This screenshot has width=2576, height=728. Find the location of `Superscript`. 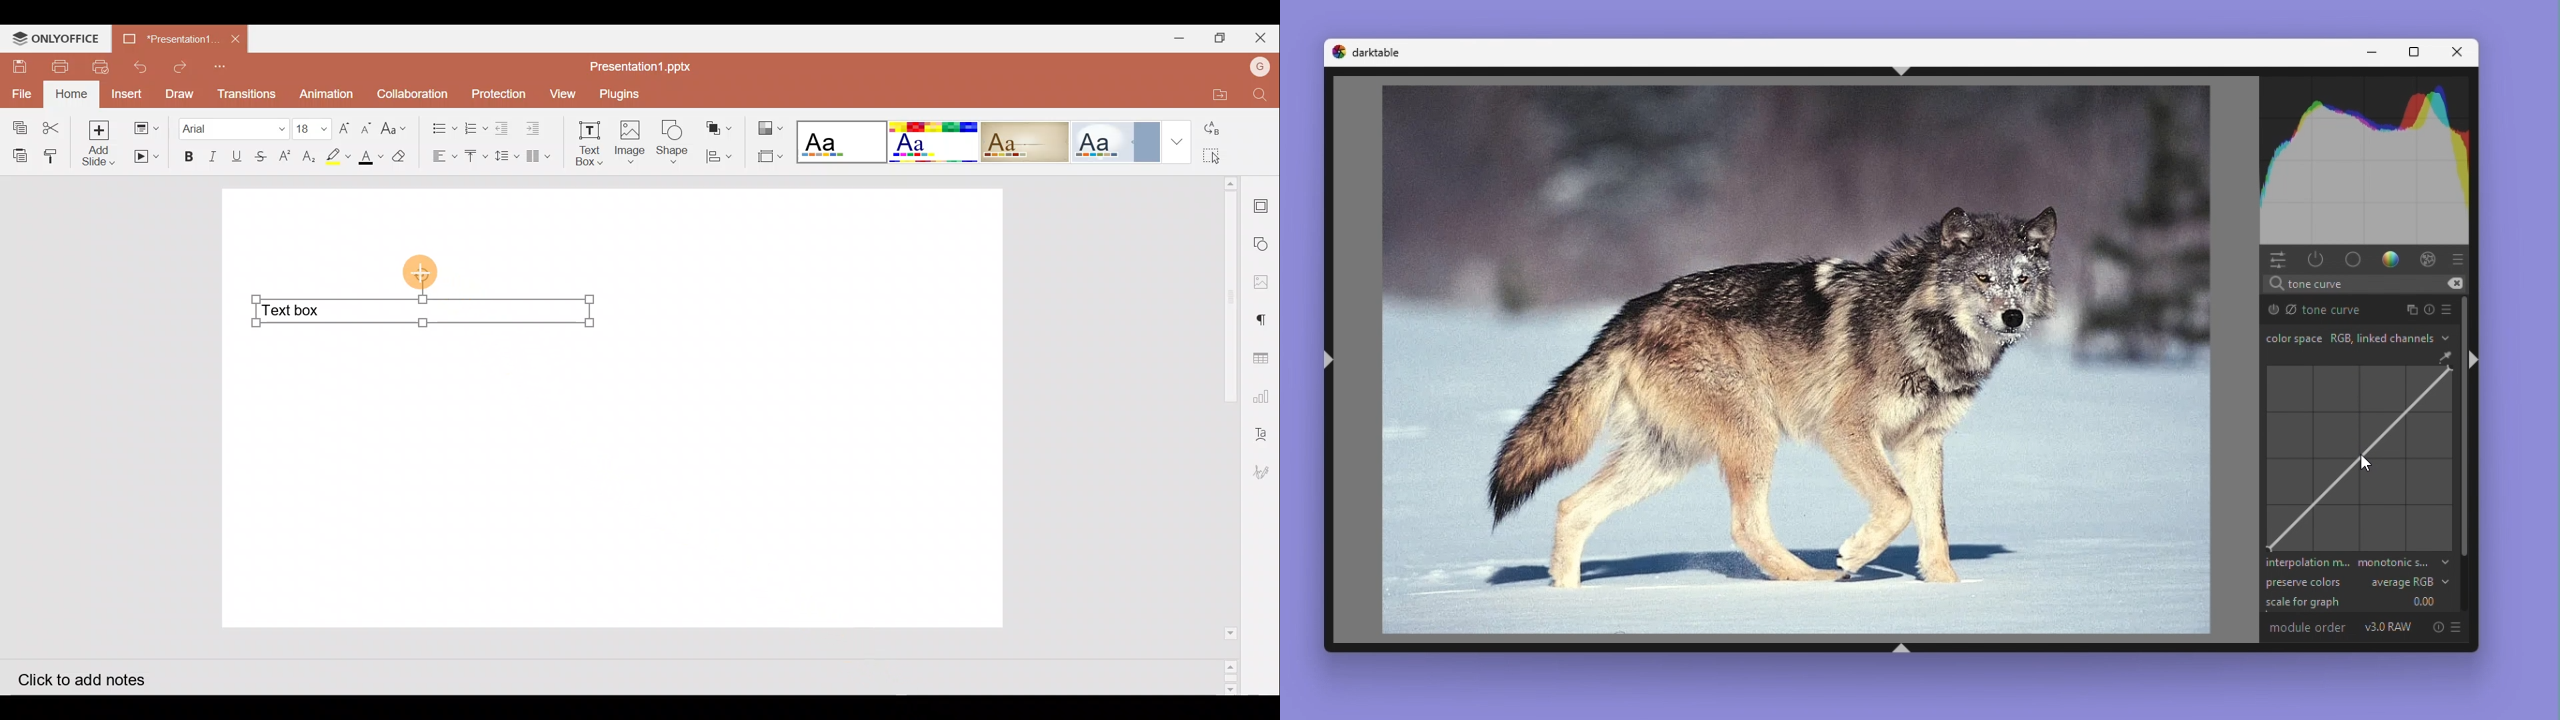

Superscript is located at coordinates (289, 157).